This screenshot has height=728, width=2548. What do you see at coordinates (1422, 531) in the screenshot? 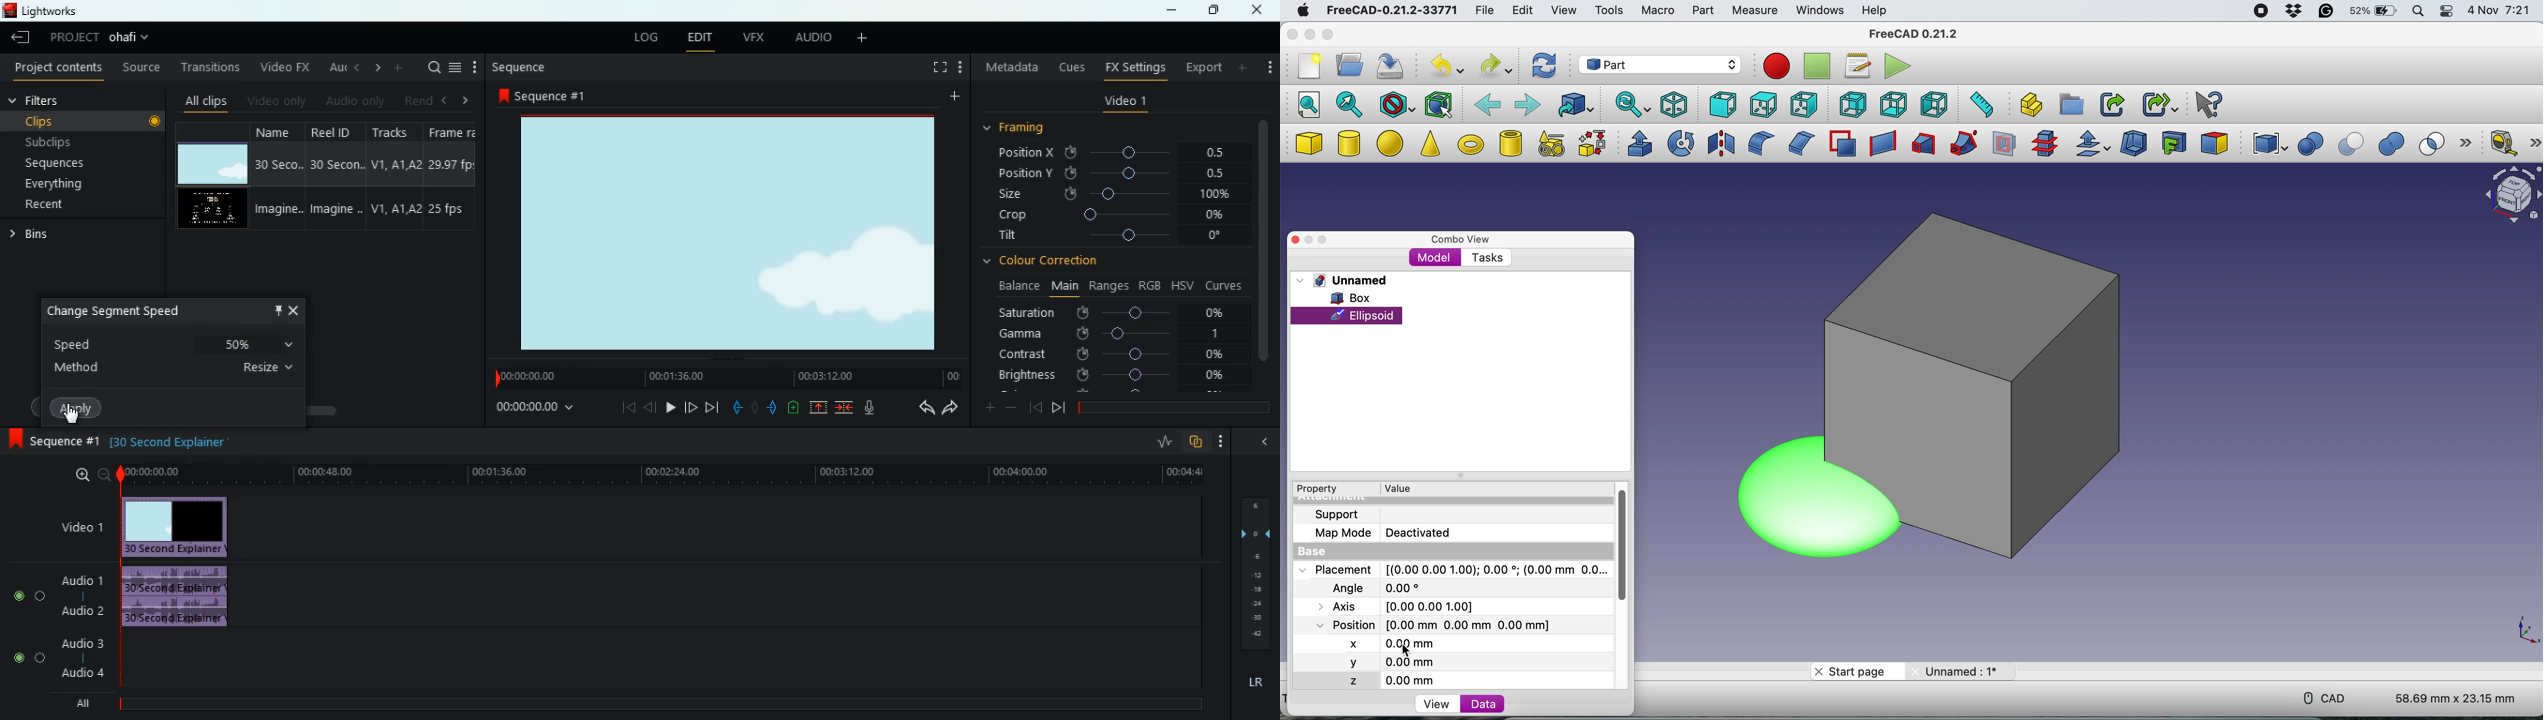
I see `Deactivated` at bounding box center [1422, 531].